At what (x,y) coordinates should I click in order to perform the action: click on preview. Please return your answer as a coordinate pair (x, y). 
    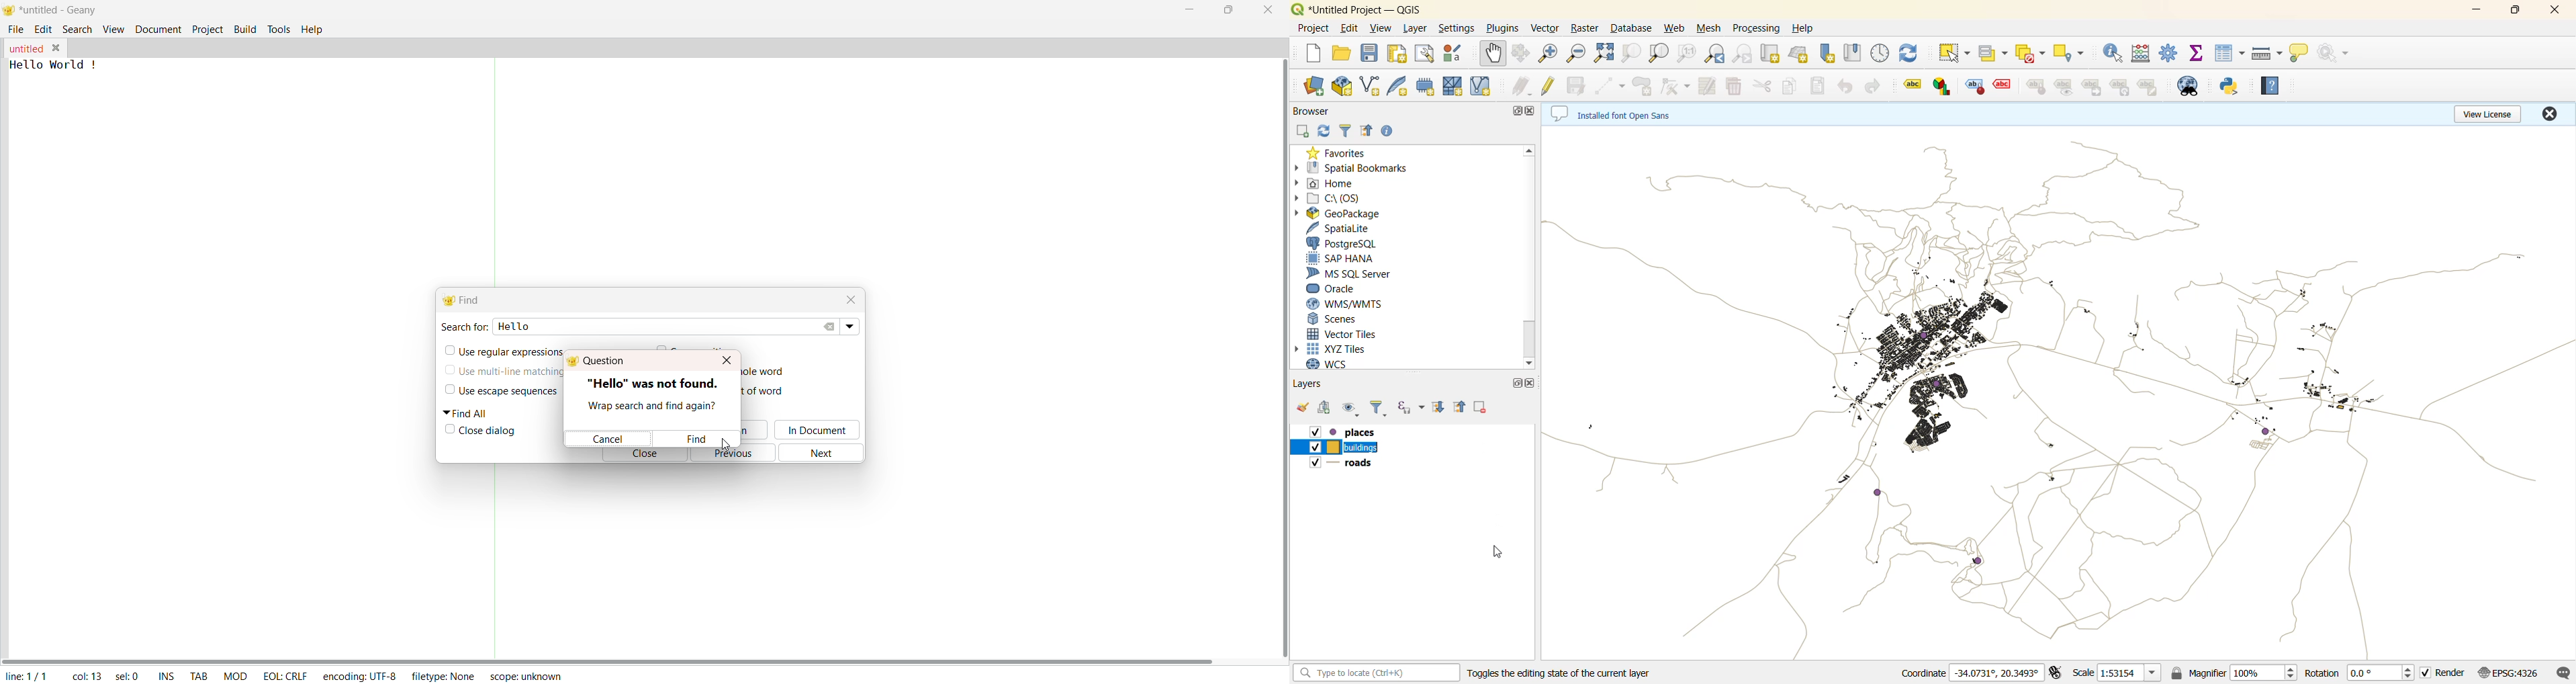
    Looking at the image, I should click on (2065, 87).